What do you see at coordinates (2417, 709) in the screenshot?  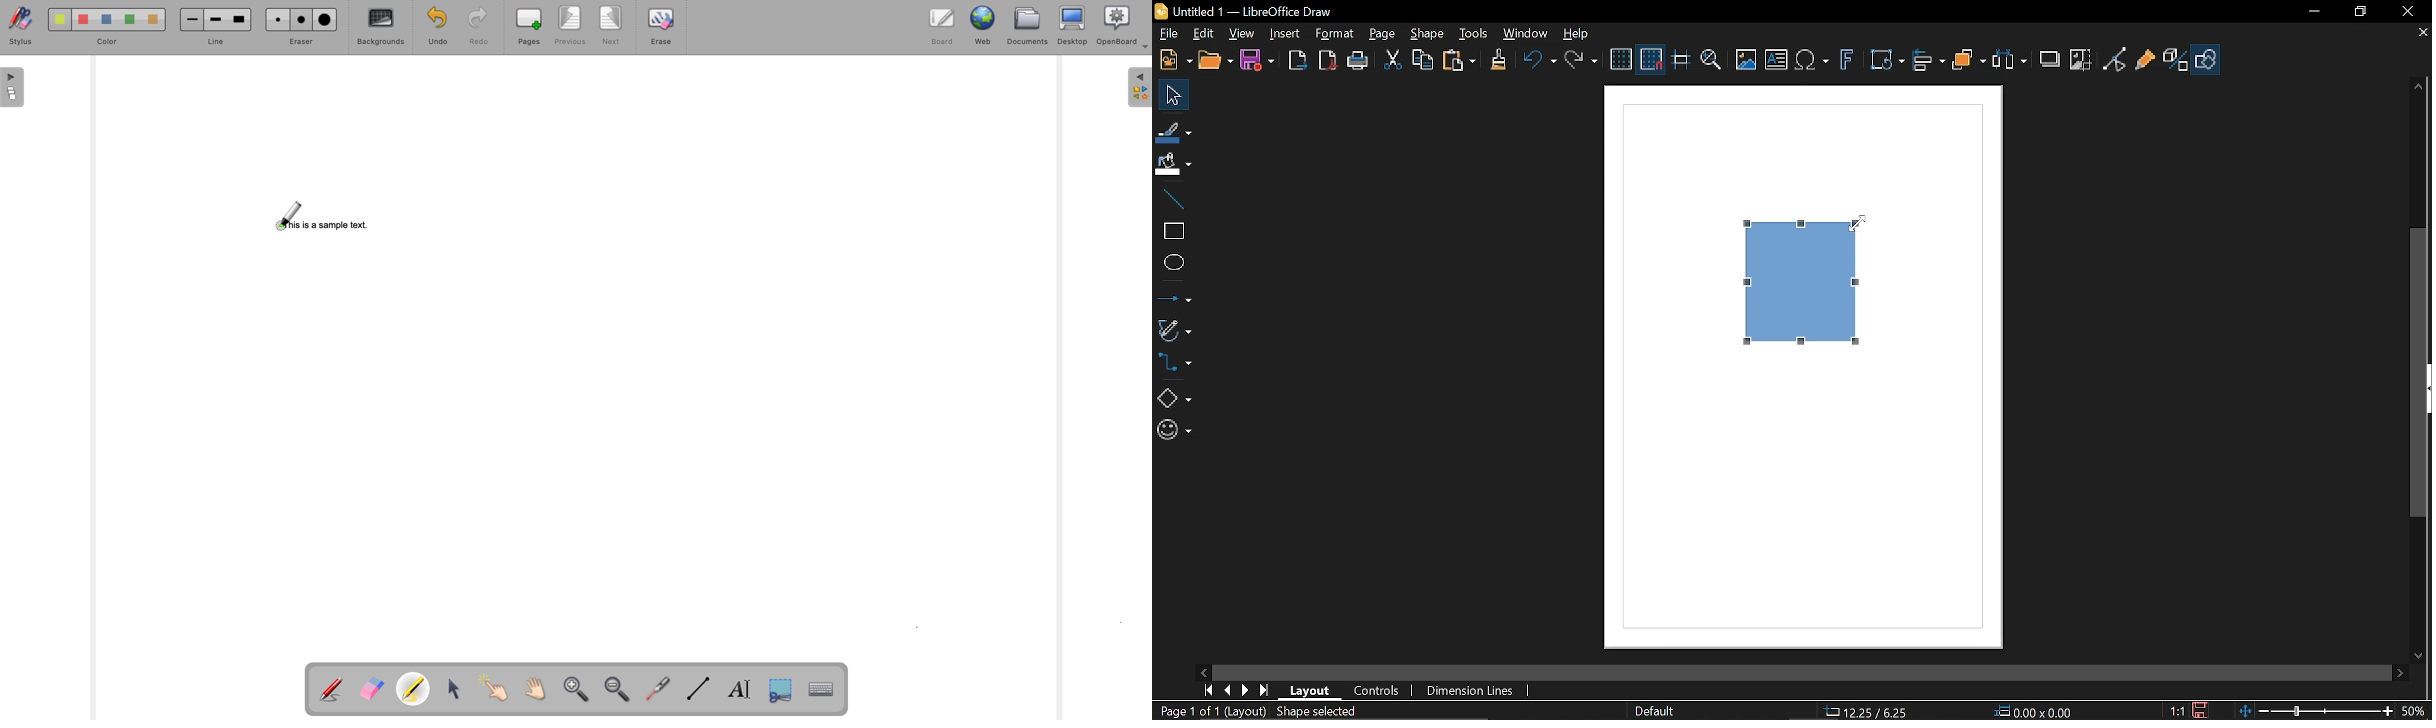 I see `50% (current zoom level)` at bounding box center [2417, 709].